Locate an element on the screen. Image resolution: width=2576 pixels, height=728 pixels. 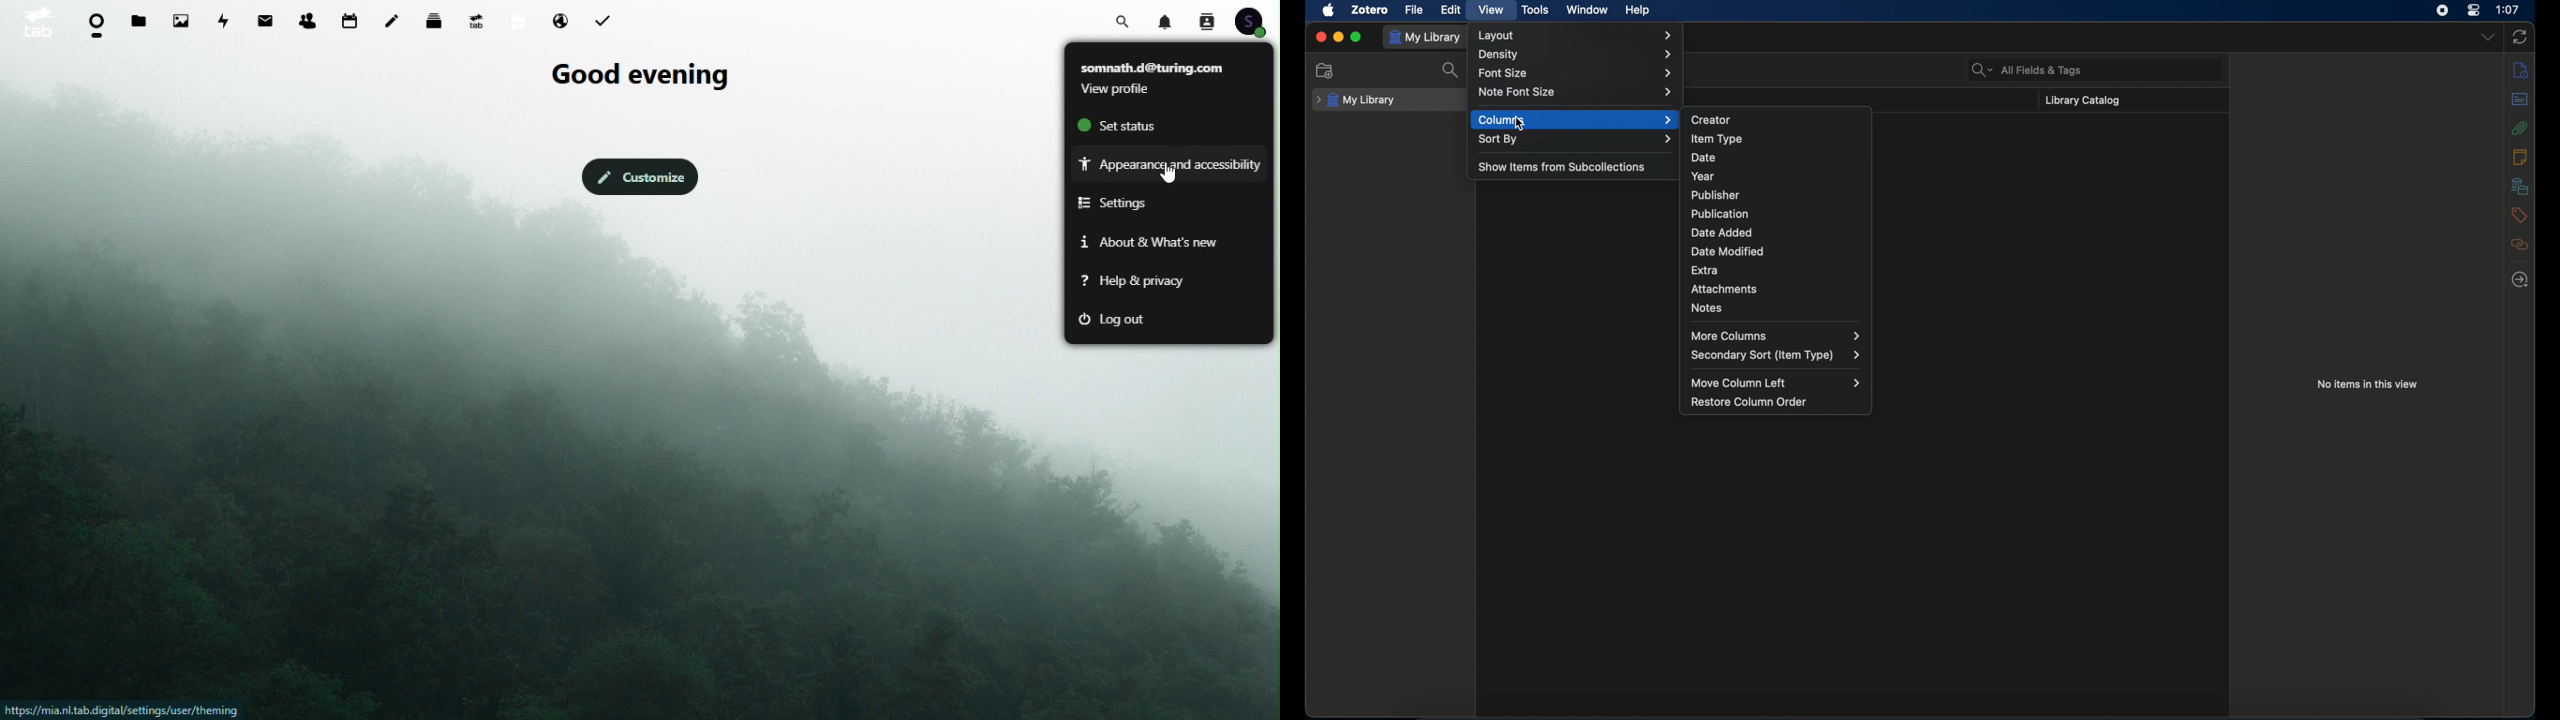
Profile details is located at coordinates (1166, 77).